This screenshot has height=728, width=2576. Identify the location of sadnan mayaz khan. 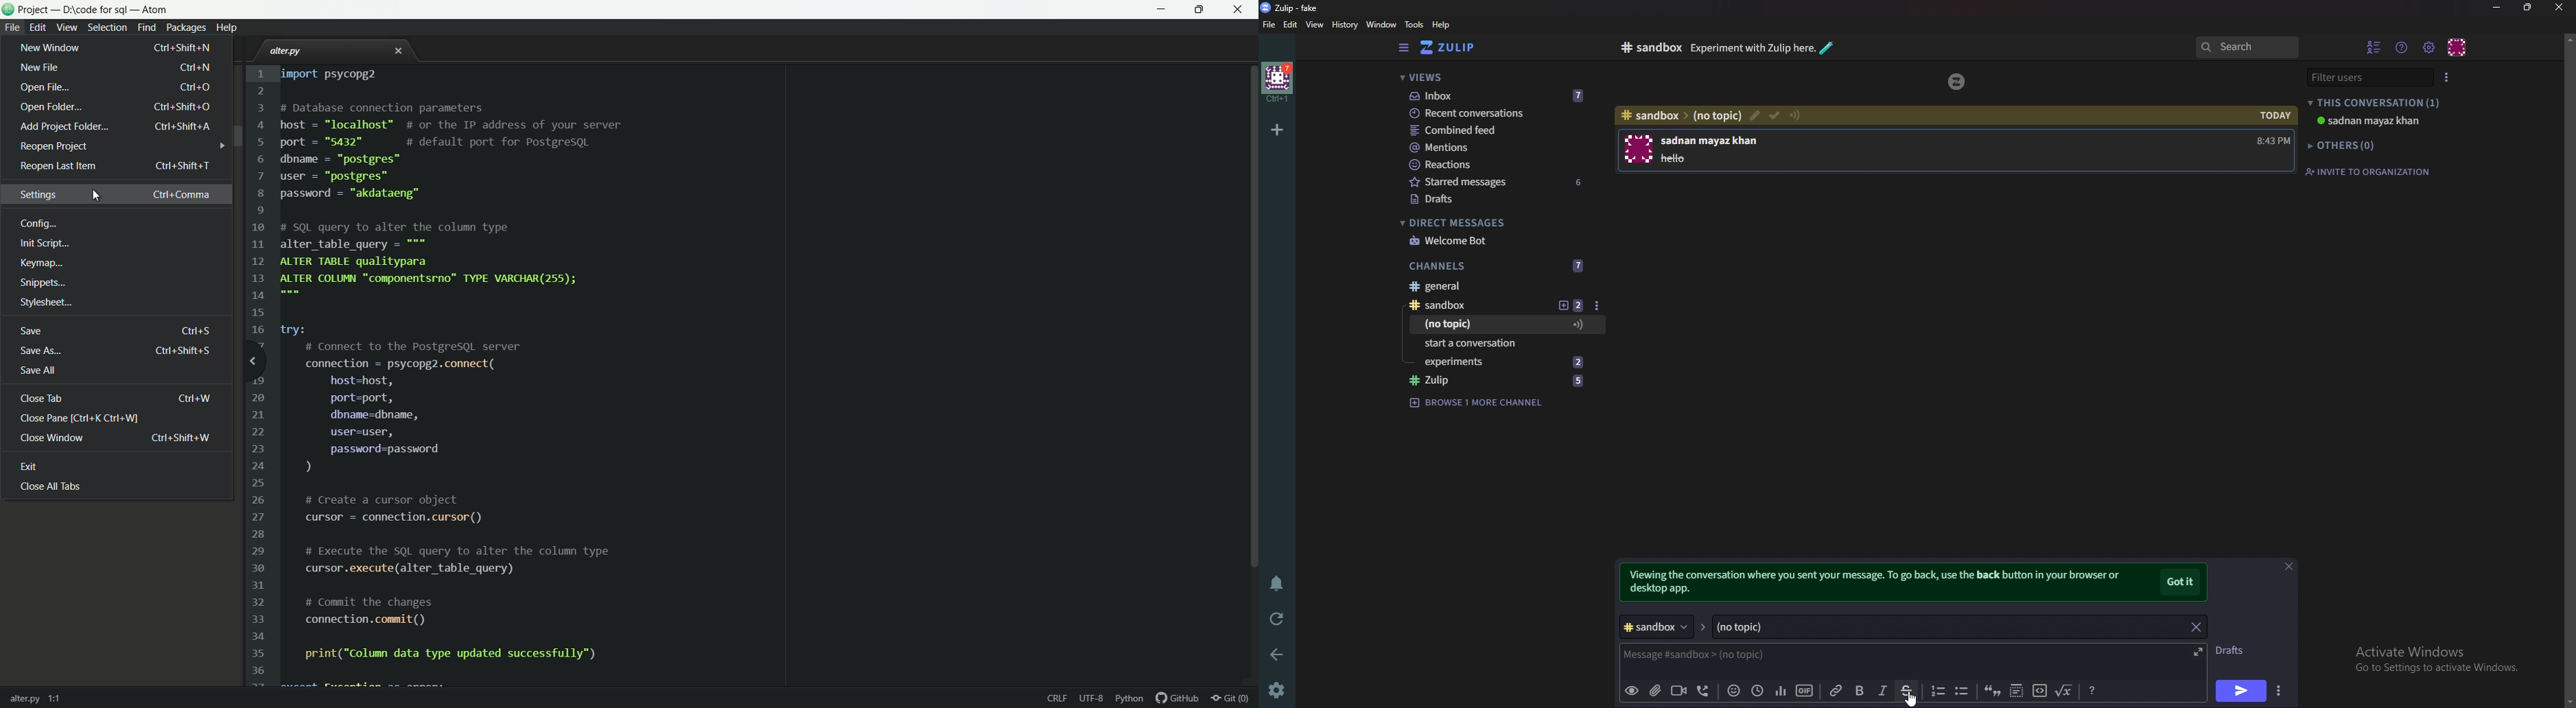
(1713, 140).